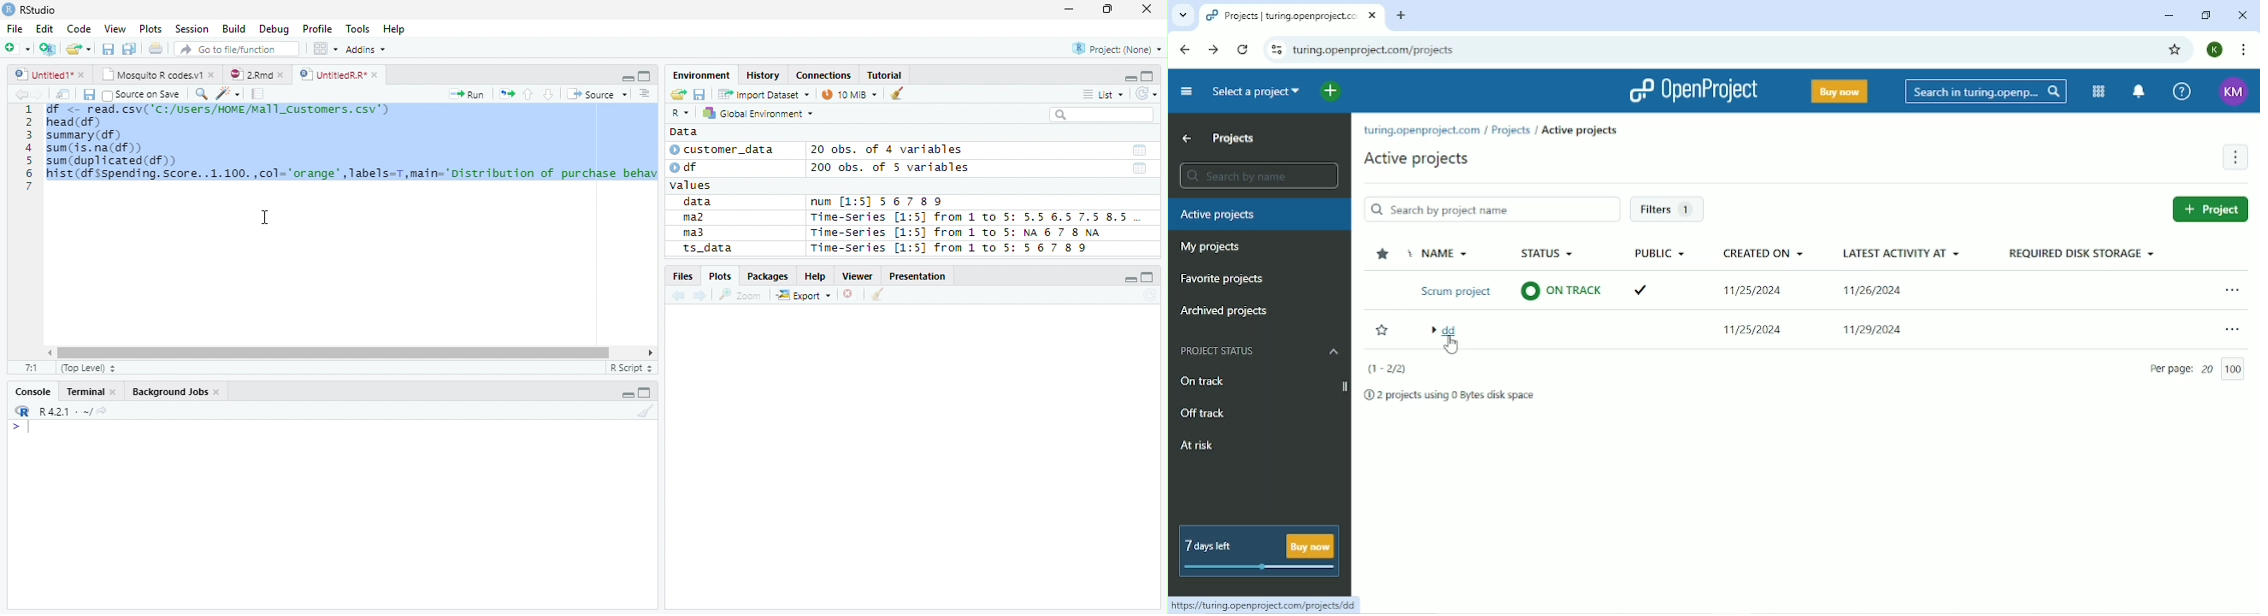  What do you see at coordinates (682, 276) in the screenshot?
I see `Files` at bounding box center [682, 276].